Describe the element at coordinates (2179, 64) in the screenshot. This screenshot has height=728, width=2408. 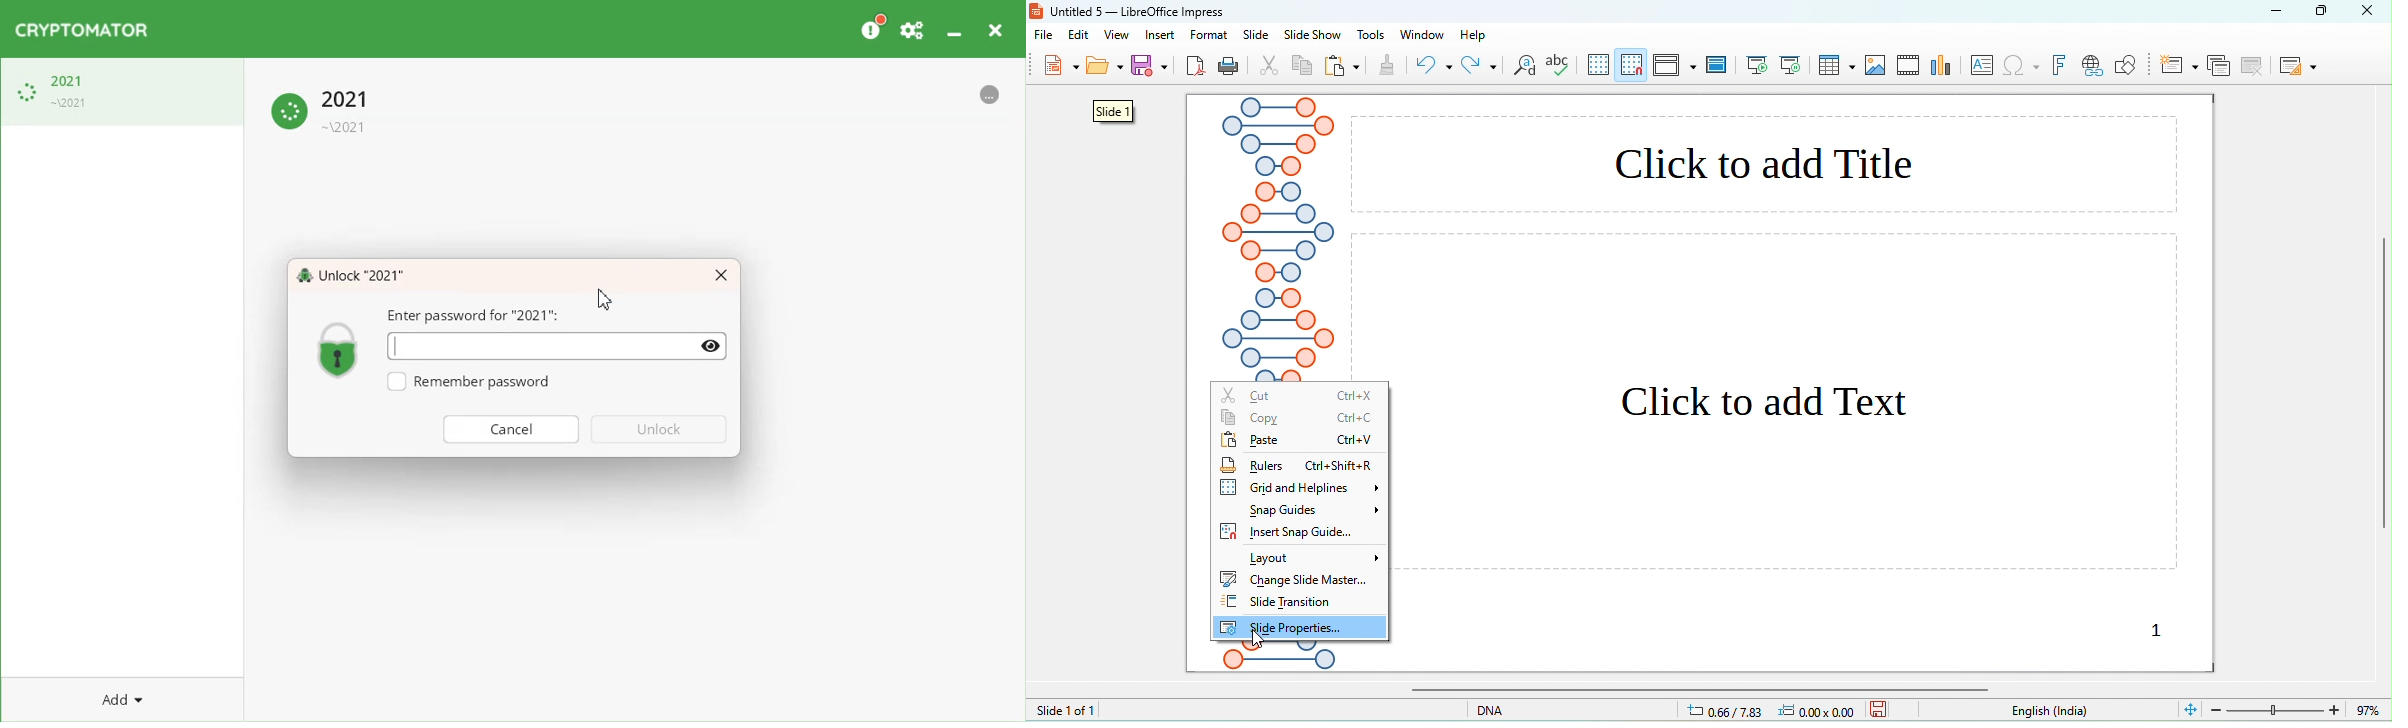
I see `new slide` at that location.